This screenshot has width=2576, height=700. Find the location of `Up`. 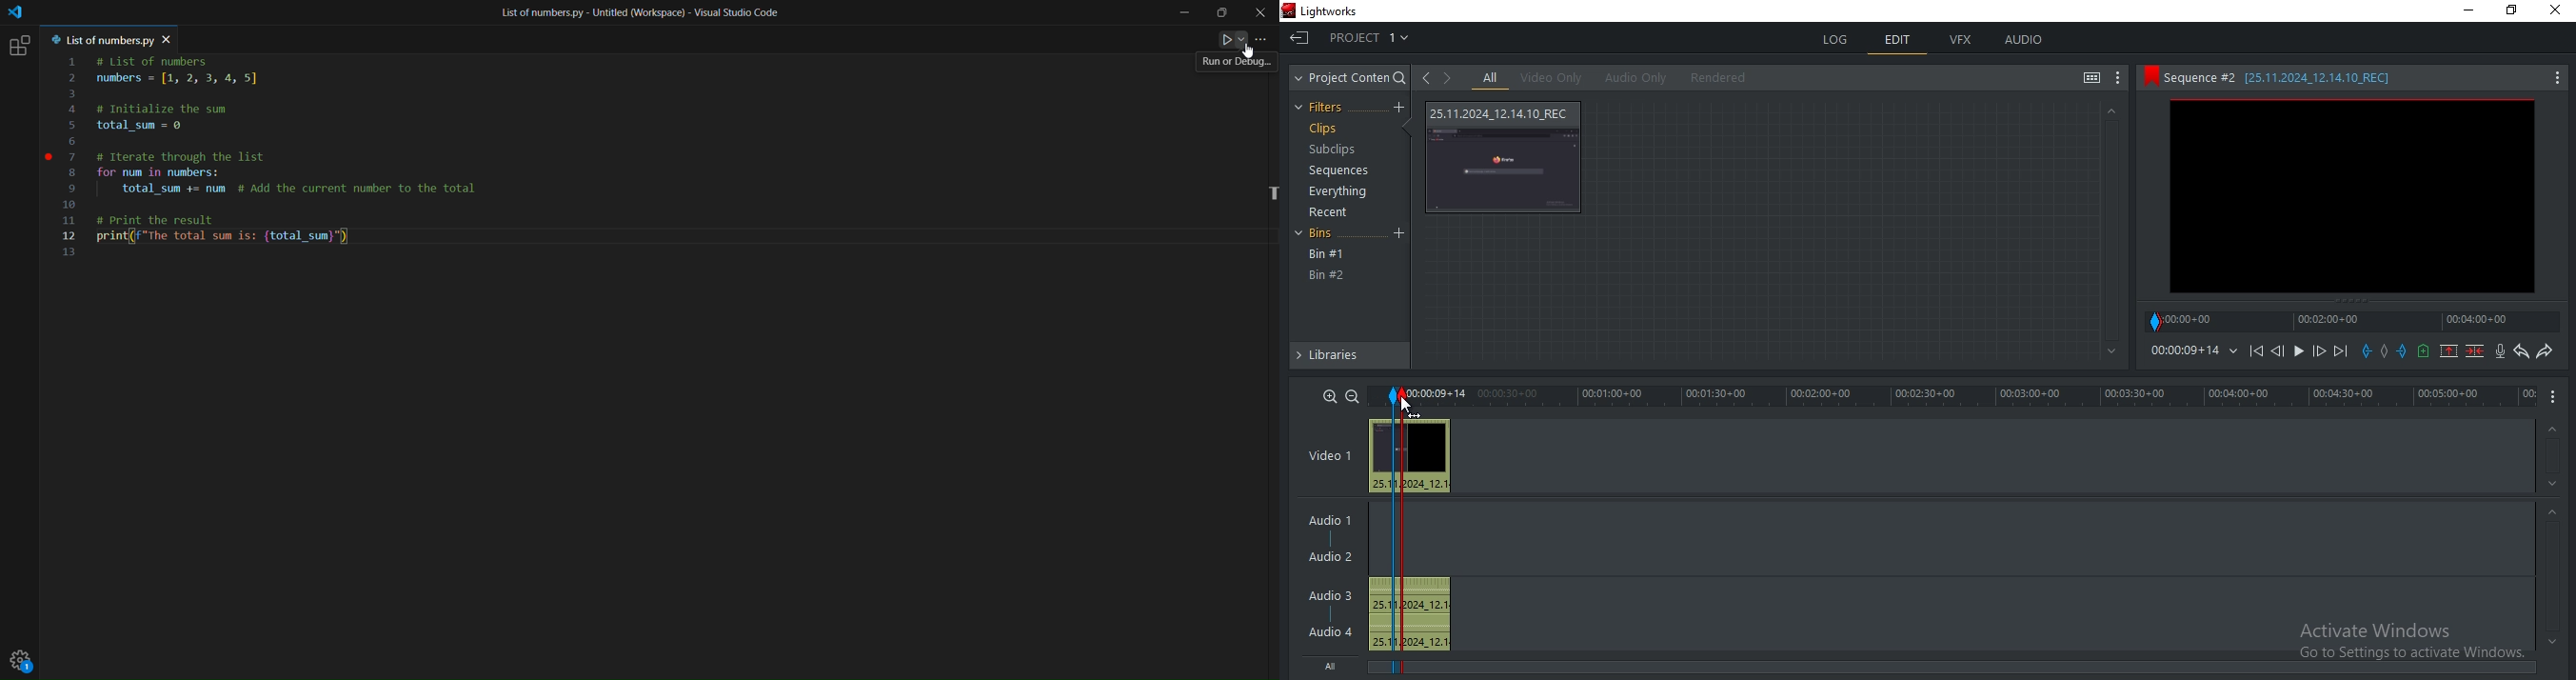

Up is located at coordinates (2553, 511).